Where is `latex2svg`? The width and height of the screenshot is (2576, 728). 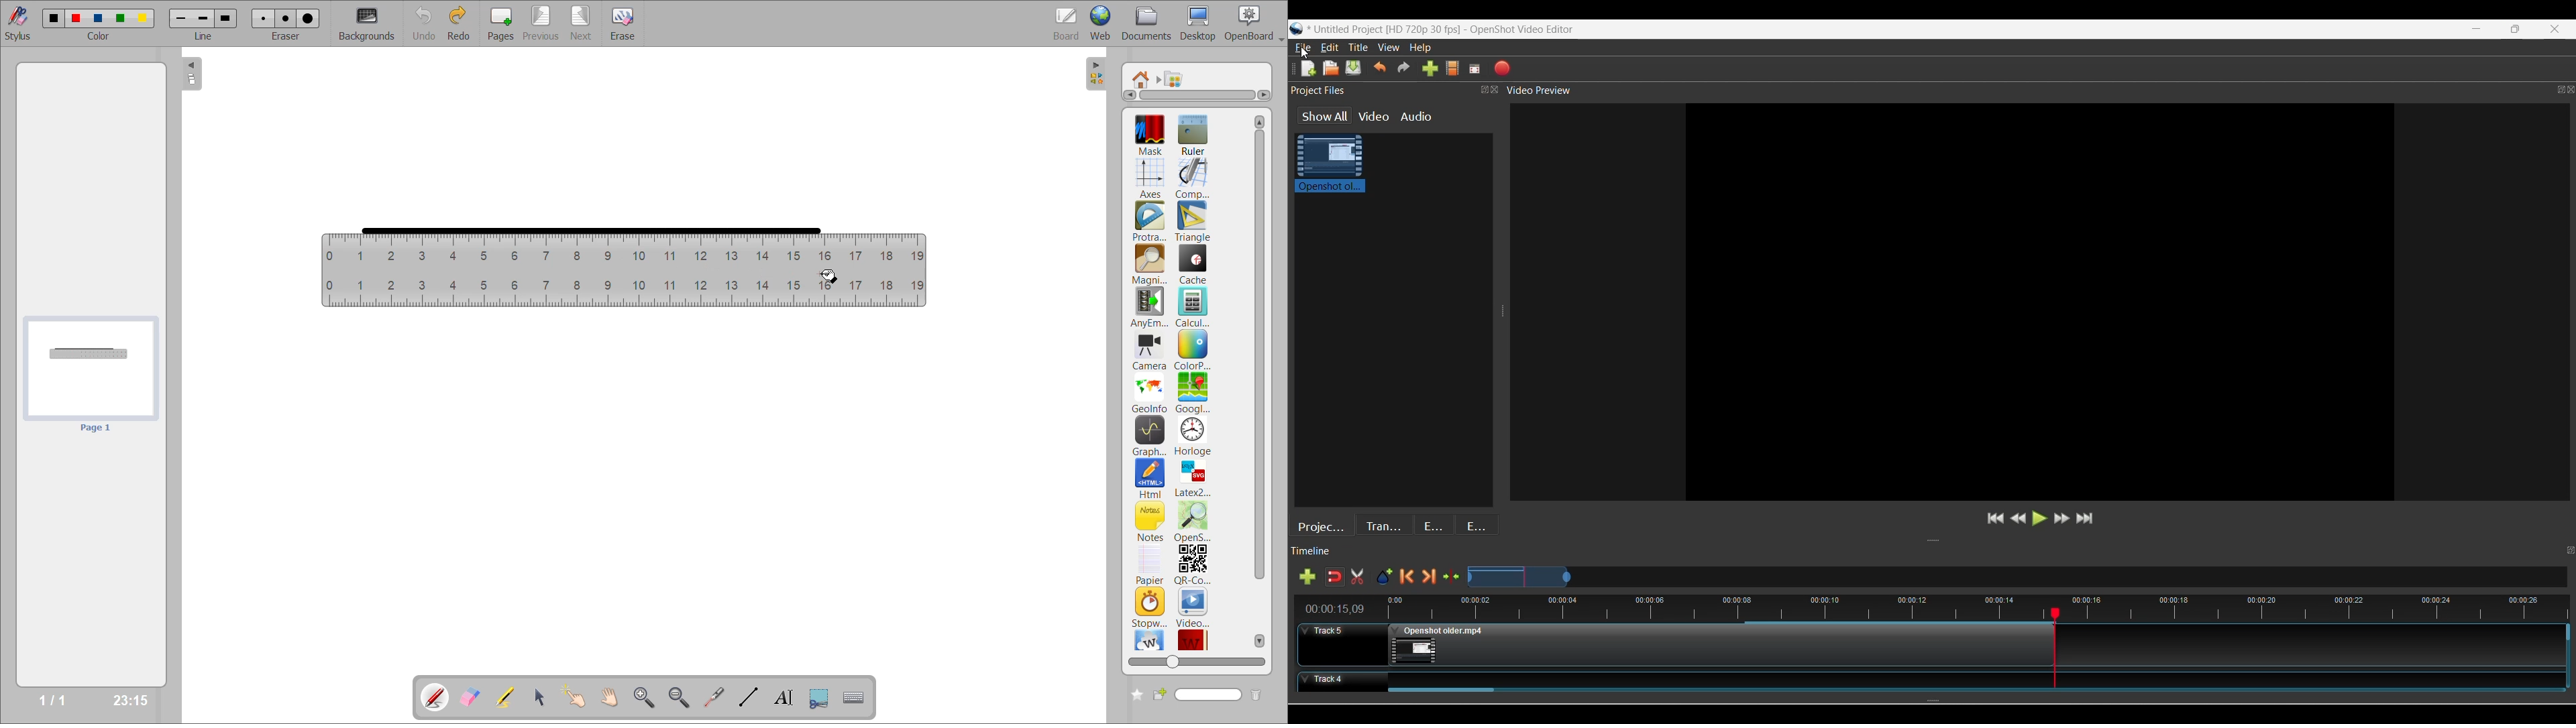
latex2svg is located at coordinates (1193, 478).